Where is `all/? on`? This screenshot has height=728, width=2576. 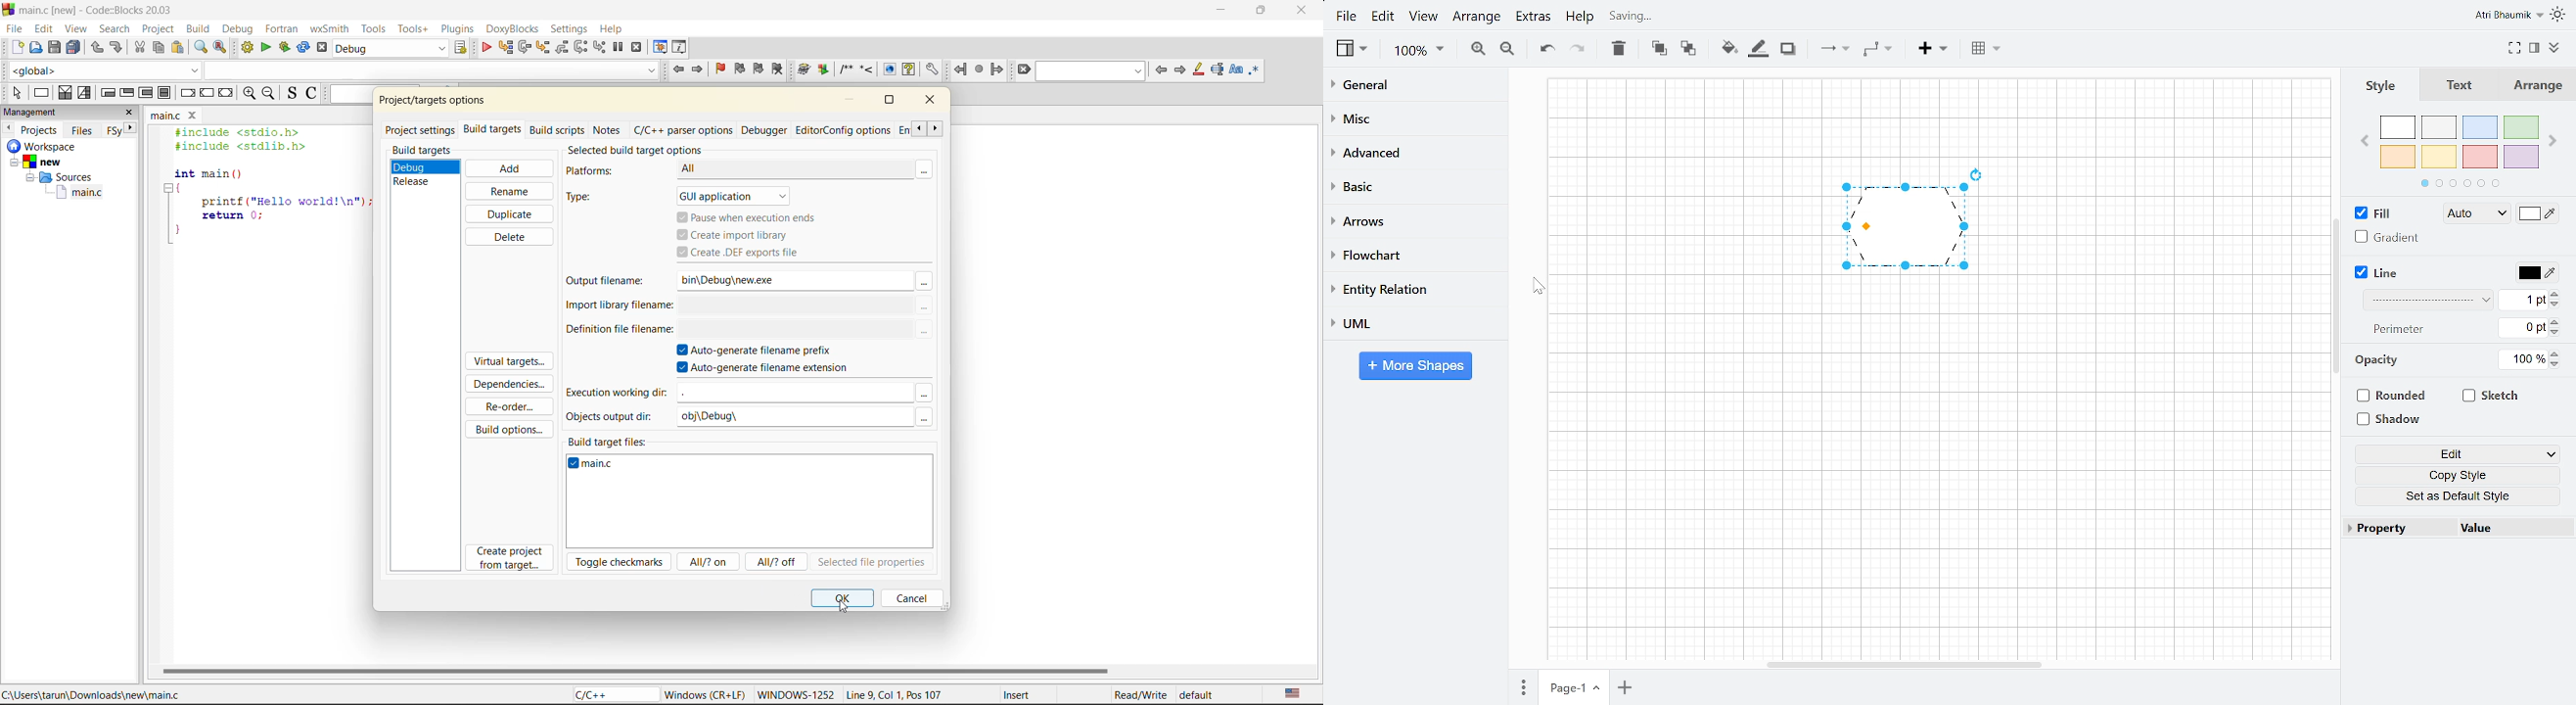 all/? on is located at coordinates (710, 561).